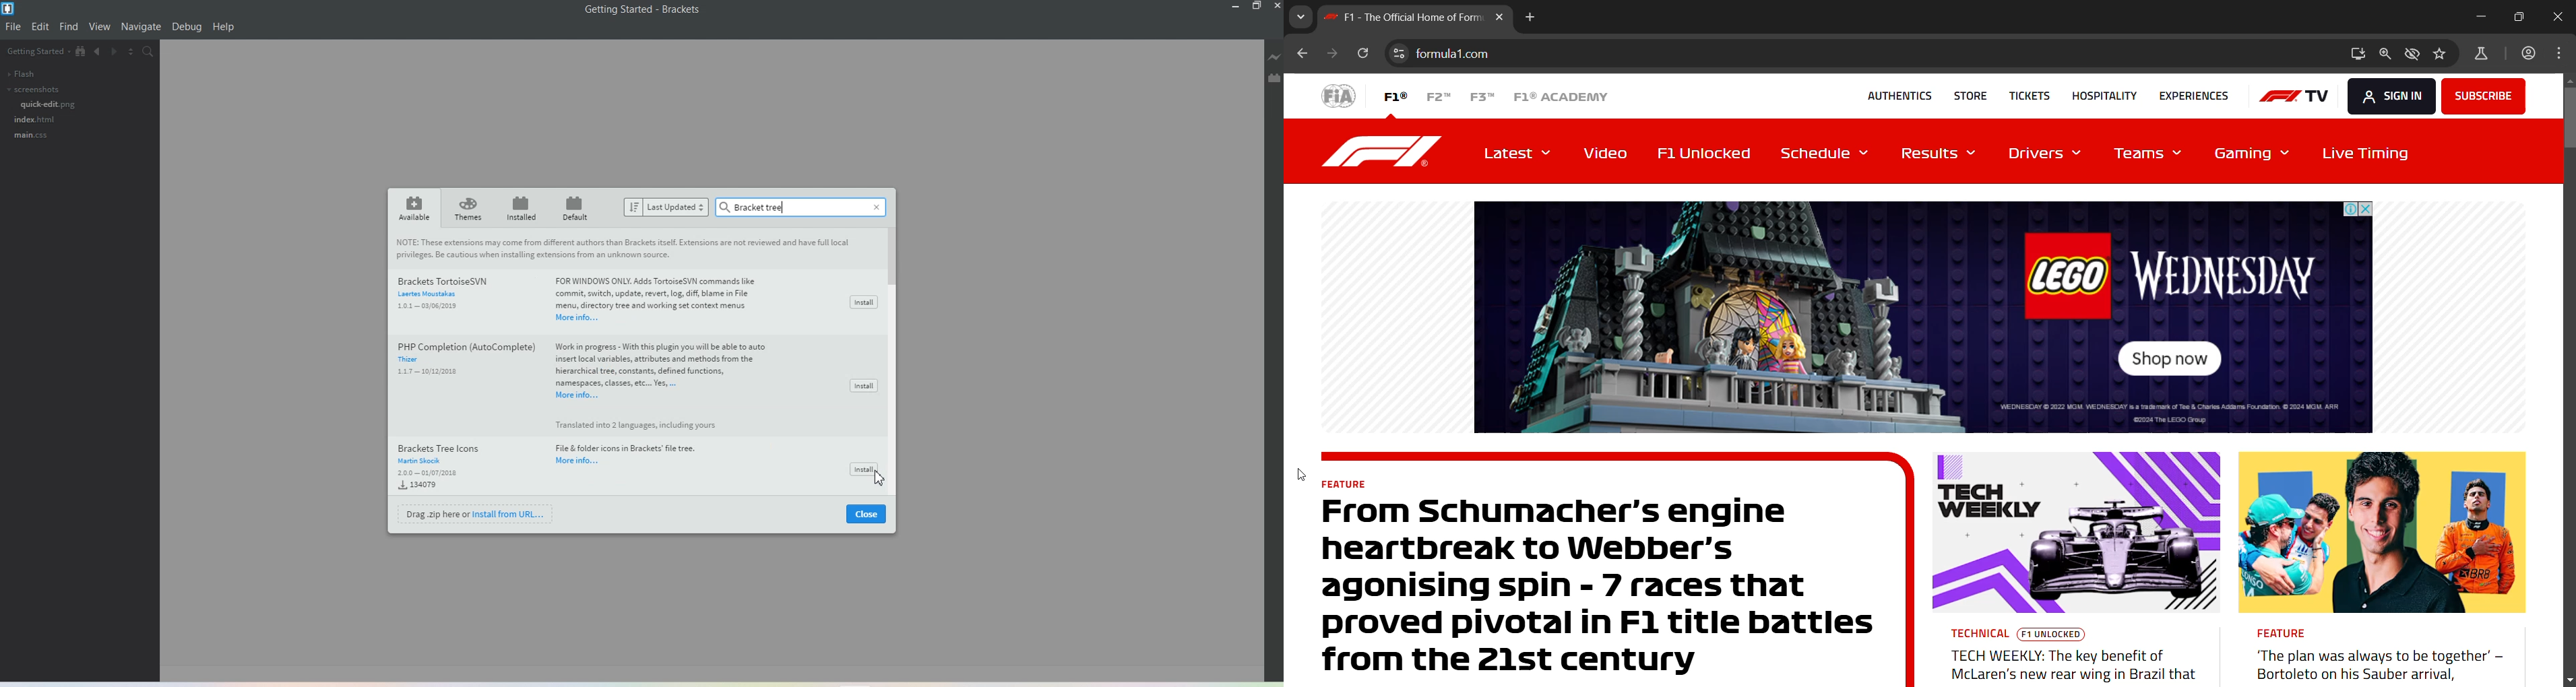  What do you see at coordinates (2568, 115) in the screenshot?
I see `vertical scroll bar` at bounding box center [2568, 115].